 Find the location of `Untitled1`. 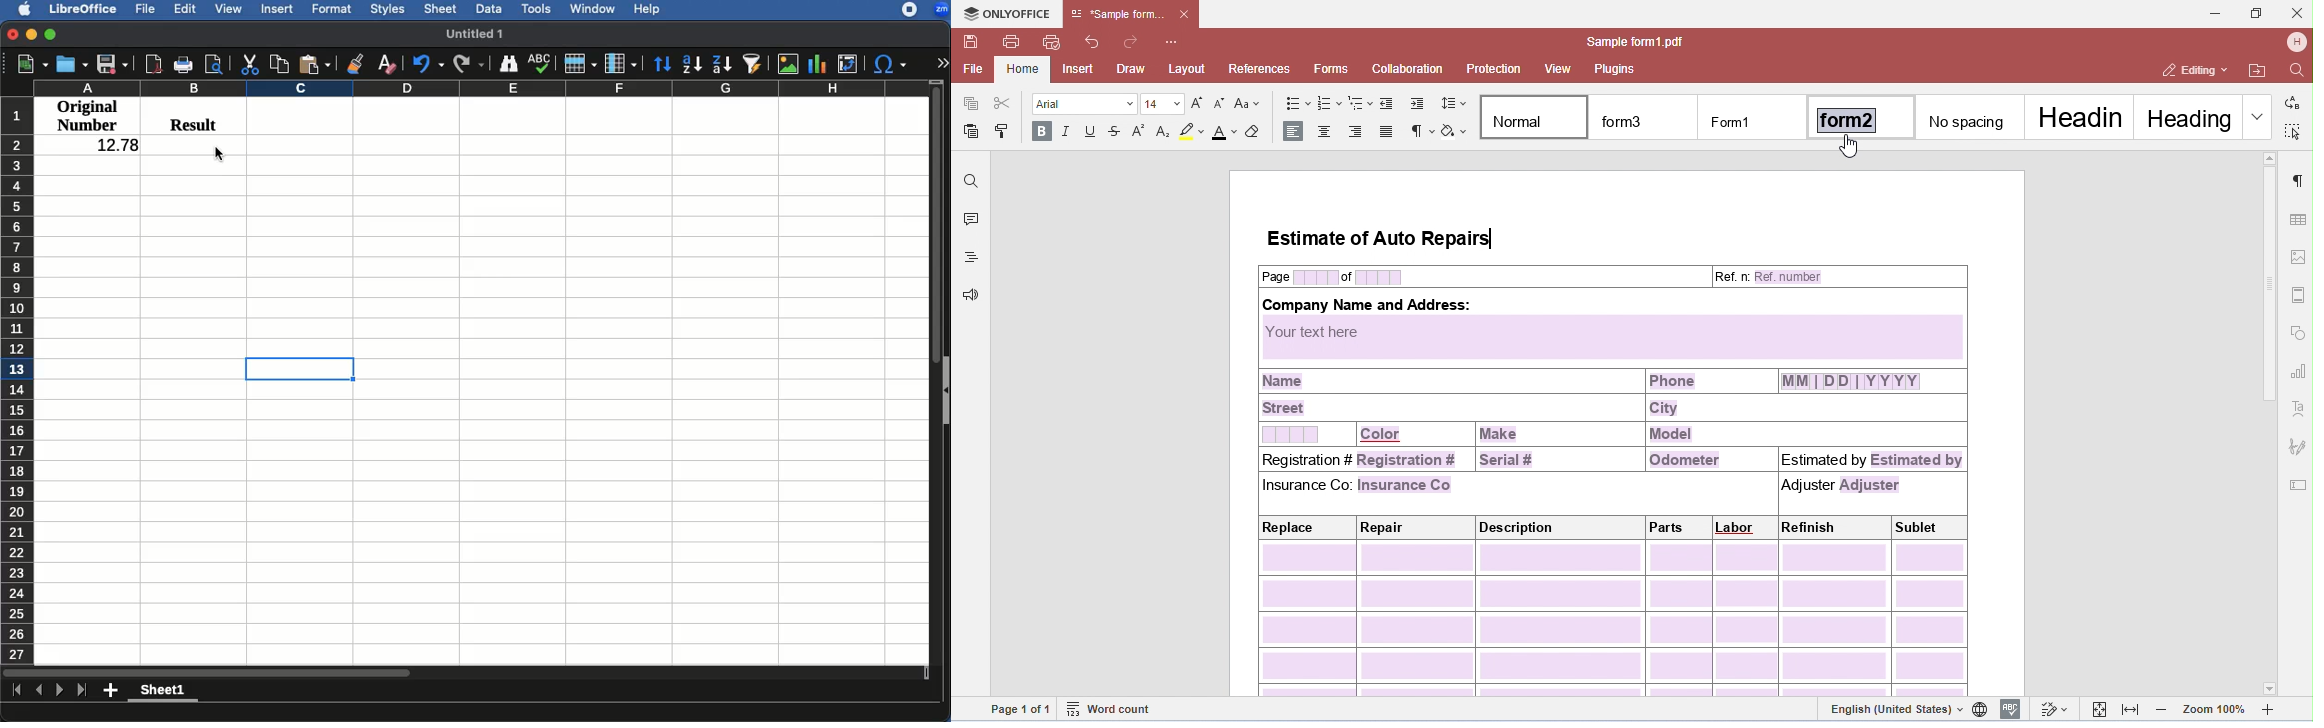

Untitled1 is located at coordinates (478, 33).